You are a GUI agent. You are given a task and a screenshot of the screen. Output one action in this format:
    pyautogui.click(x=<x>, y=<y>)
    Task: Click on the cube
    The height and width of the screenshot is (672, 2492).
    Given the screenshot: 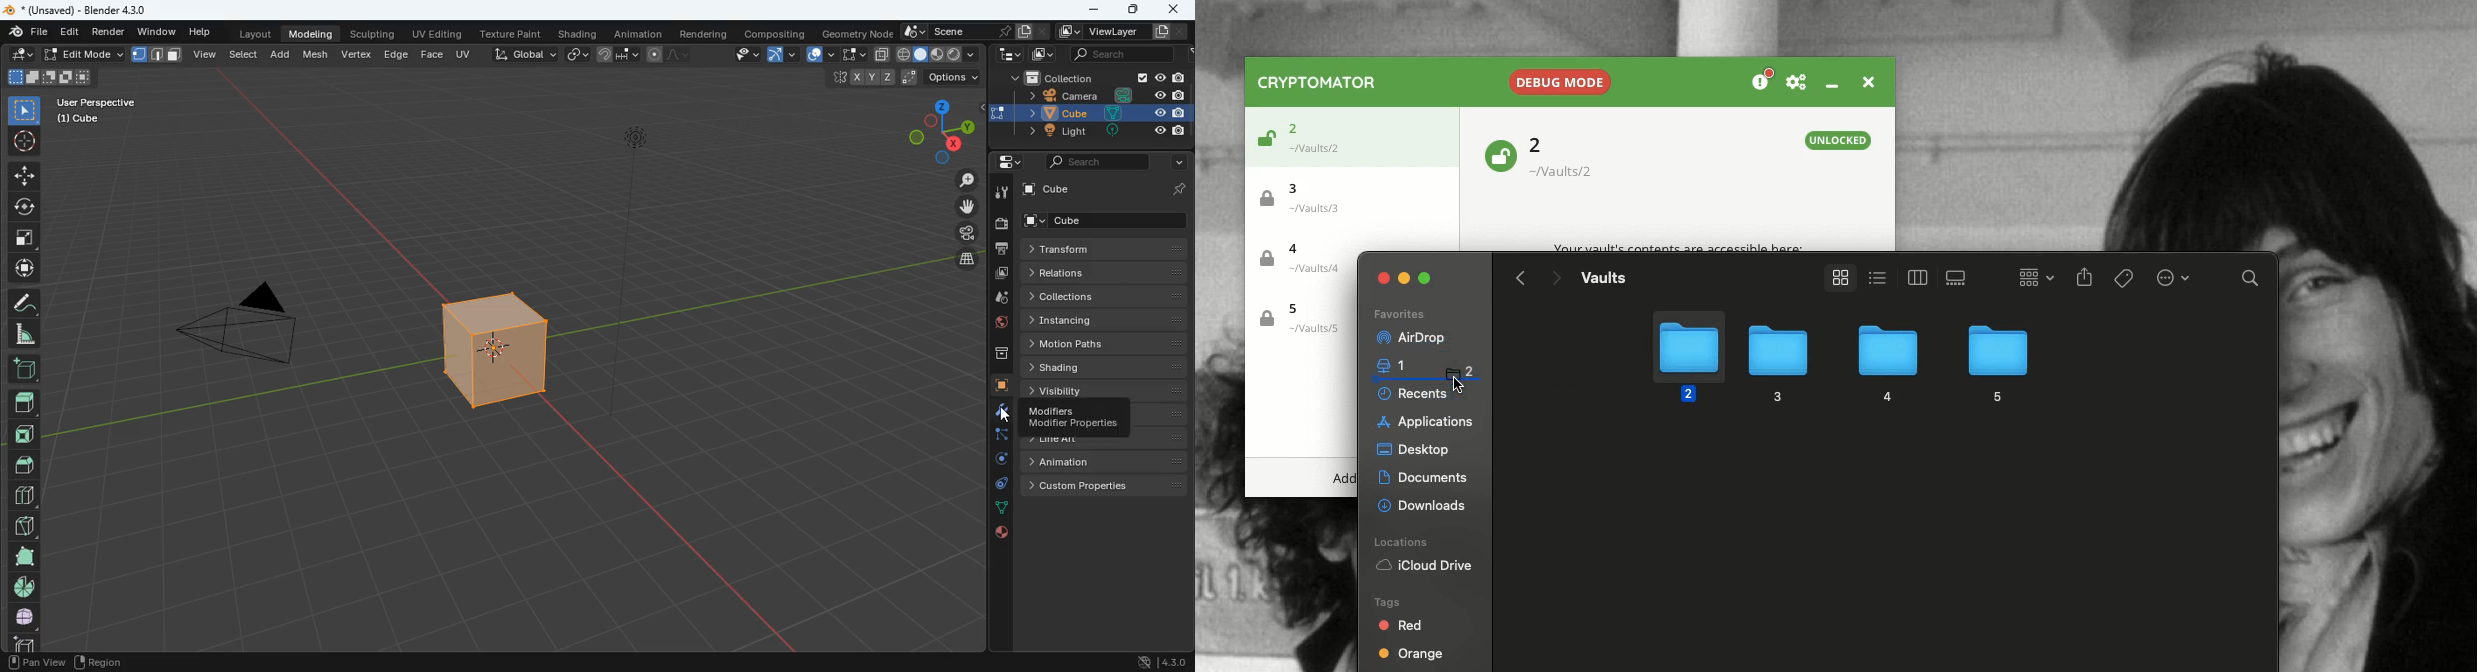 What is the action you would take?
    pyautogui.click(x=998, y=387)
    